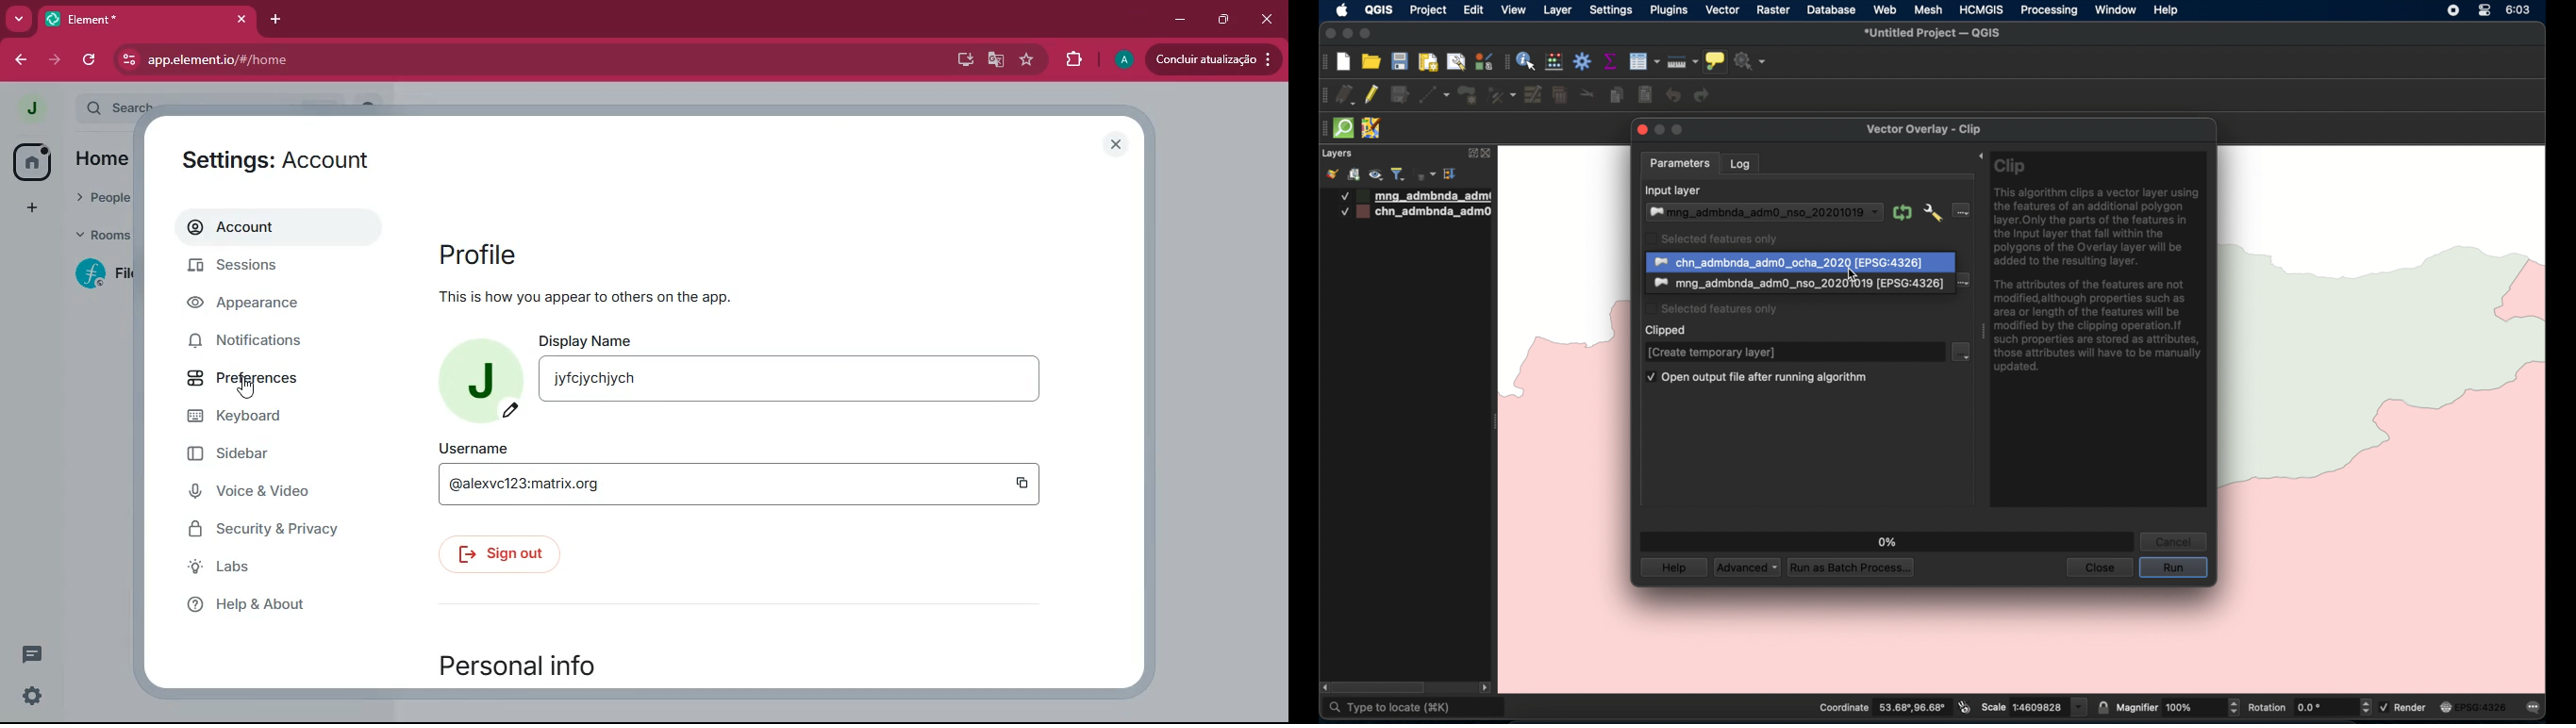 The height and width of the screenshot is (728, 2576). What do you see at coordinates (1965, 283) in the screenshot?
I see `overlay layer dropdown menu` at bounding box center [1965, 283].